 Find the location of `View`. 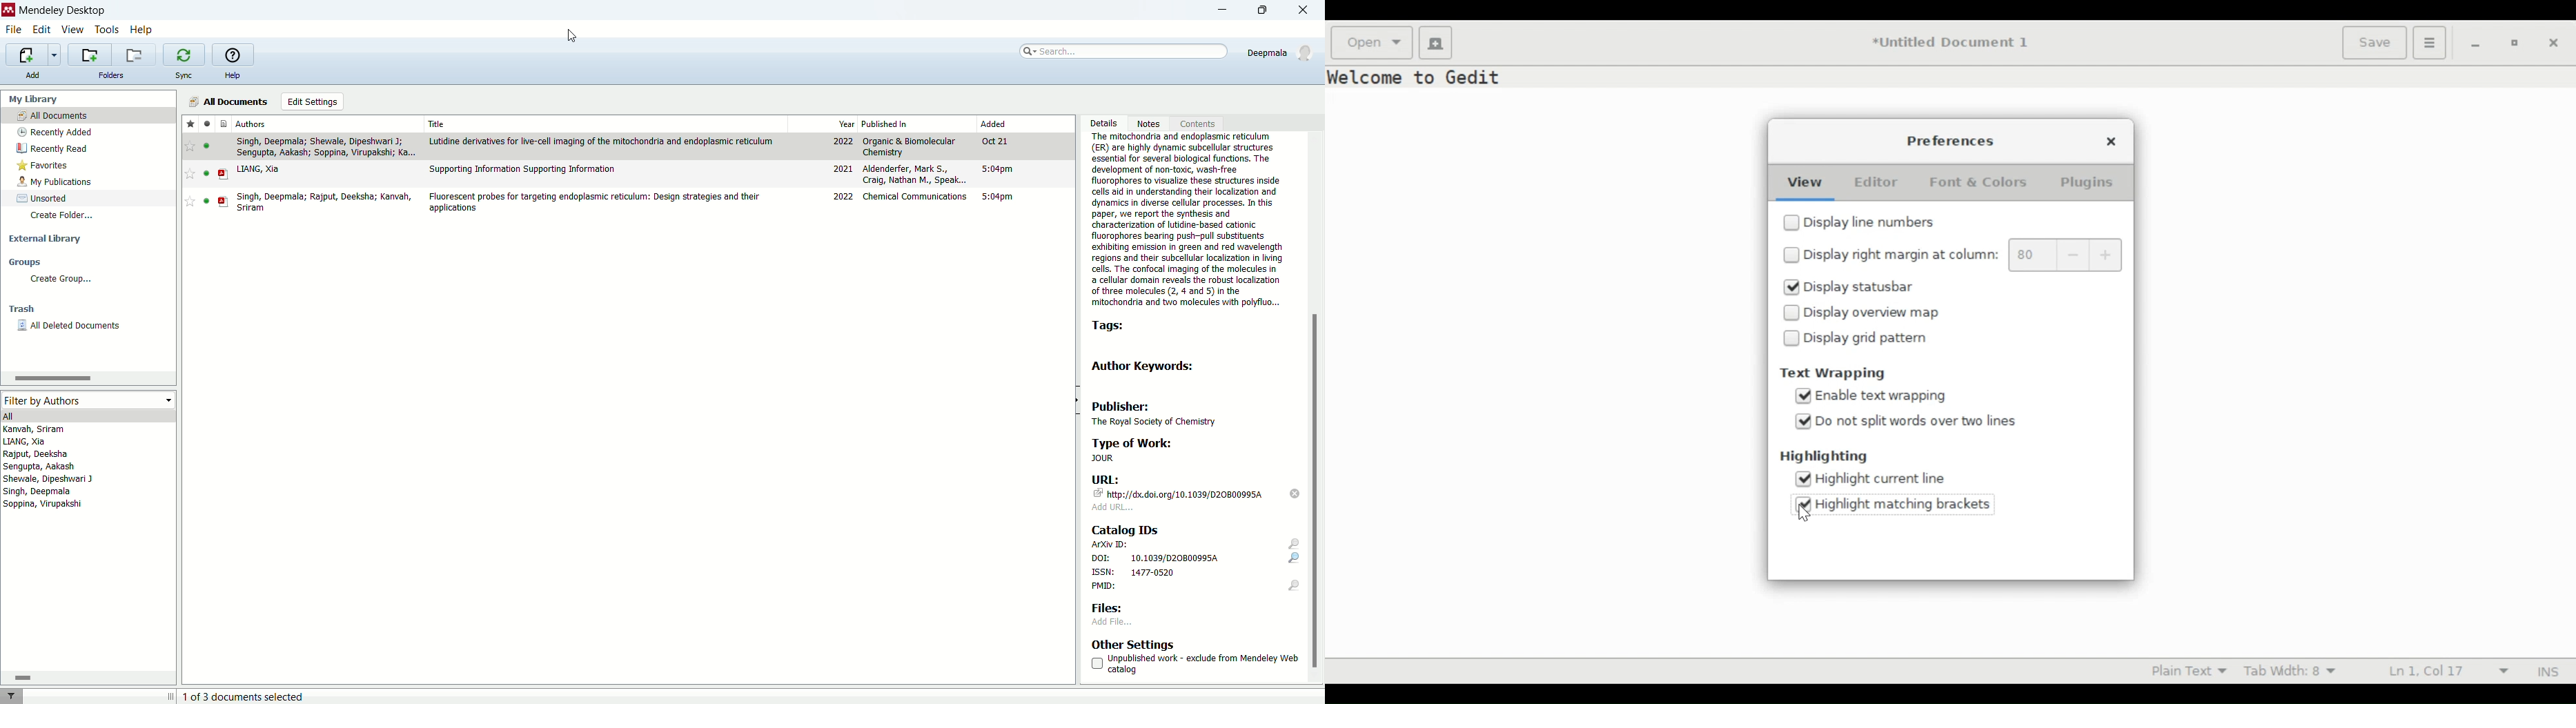

View is located at coordinates (1801, 181).